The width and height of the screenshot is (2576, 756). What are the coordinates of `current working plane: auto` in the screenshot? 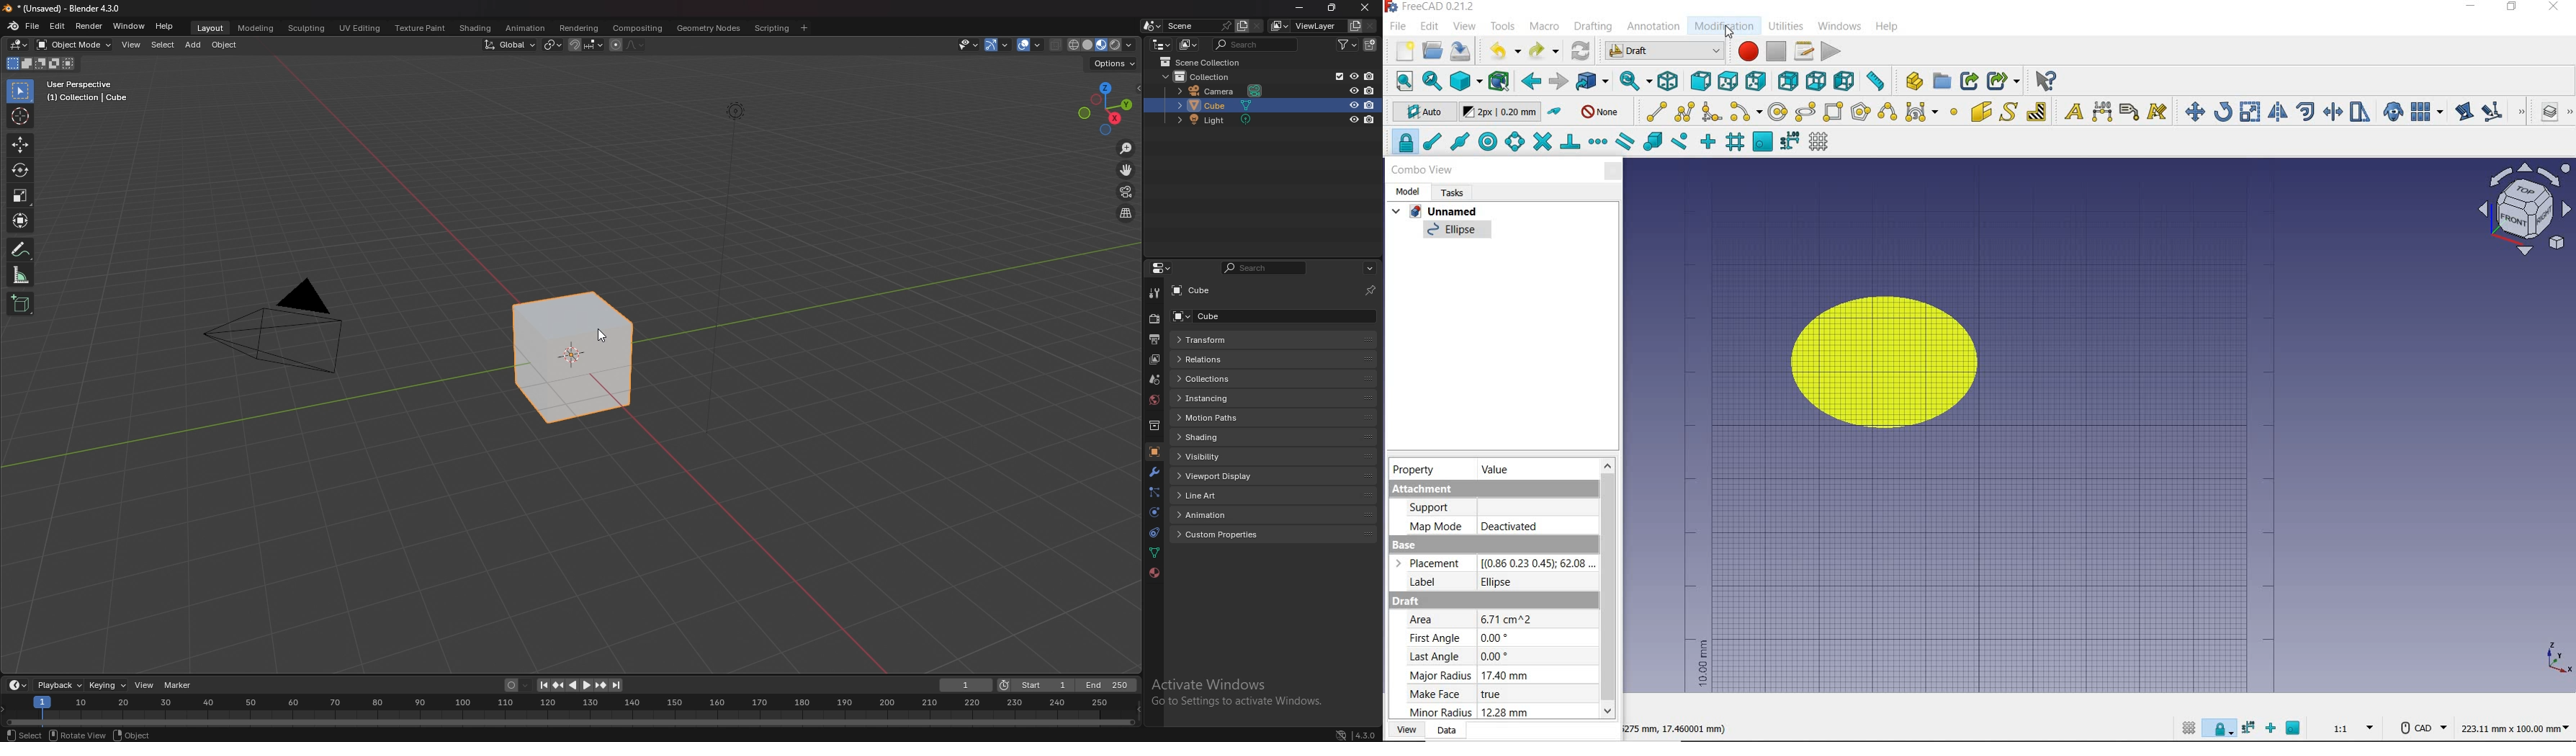 It's located at (1418, 113).